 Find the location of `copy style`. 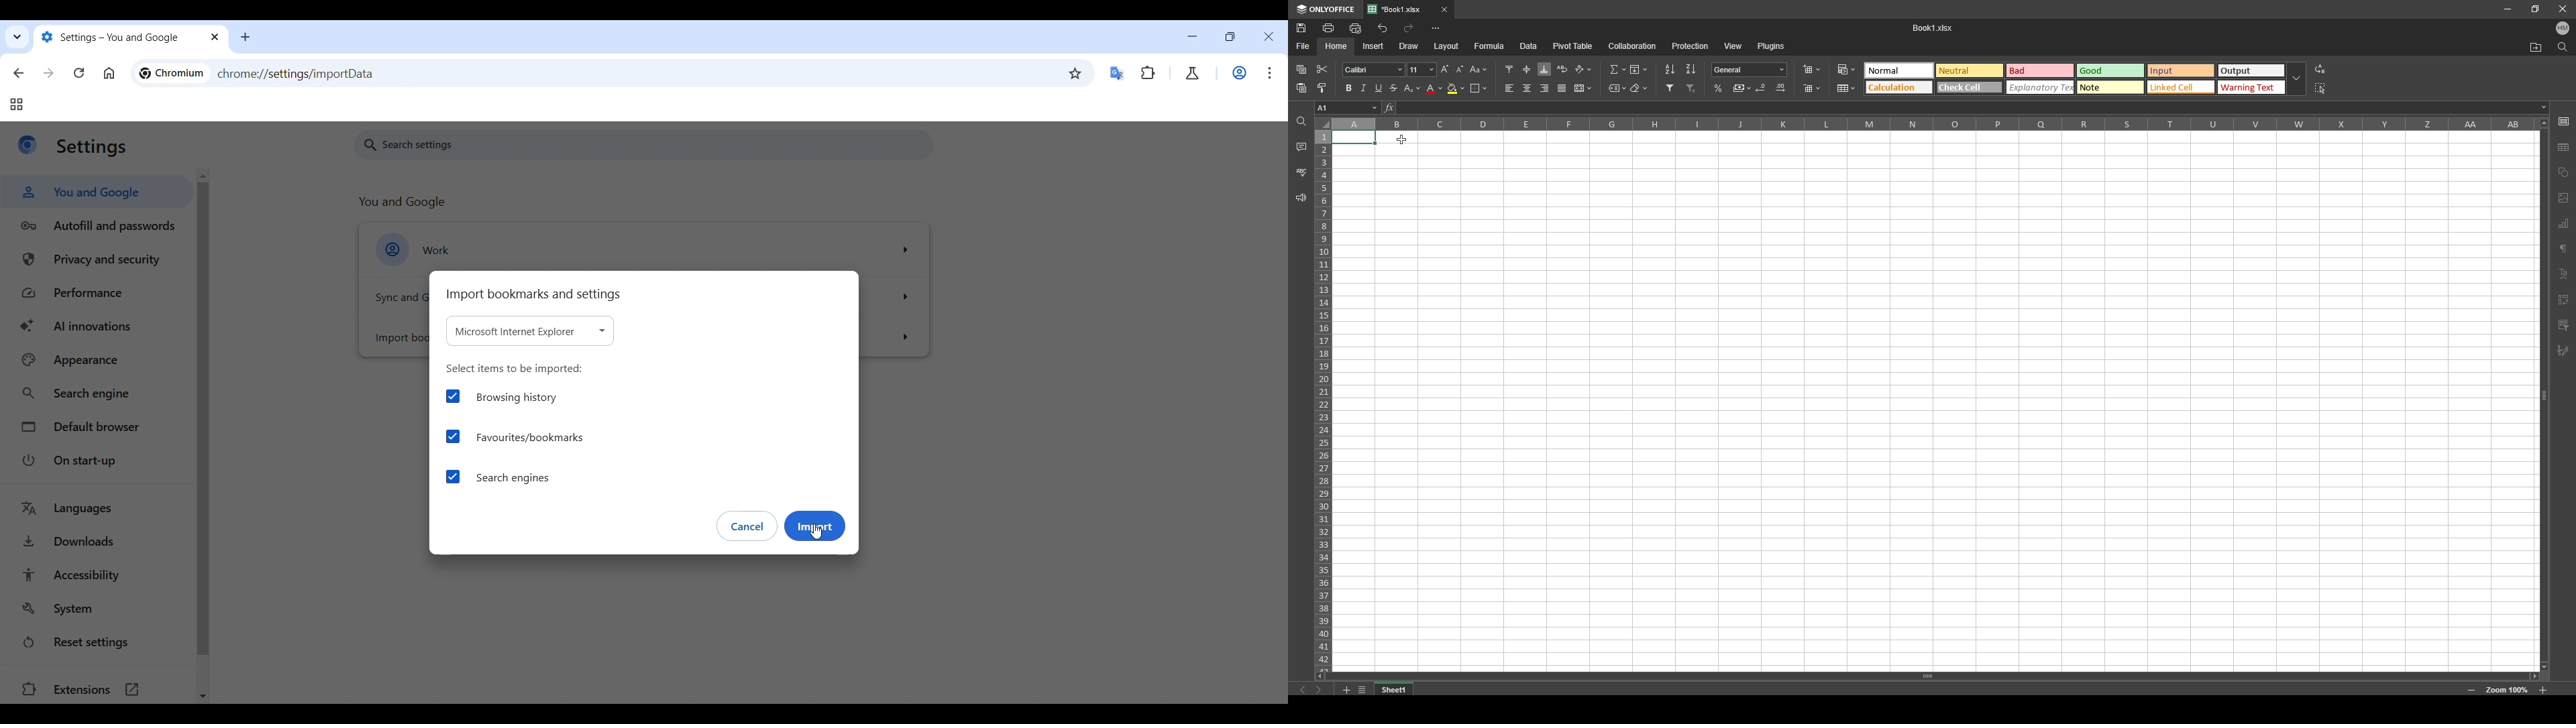

copy style is located at coordinates (1322, 88).